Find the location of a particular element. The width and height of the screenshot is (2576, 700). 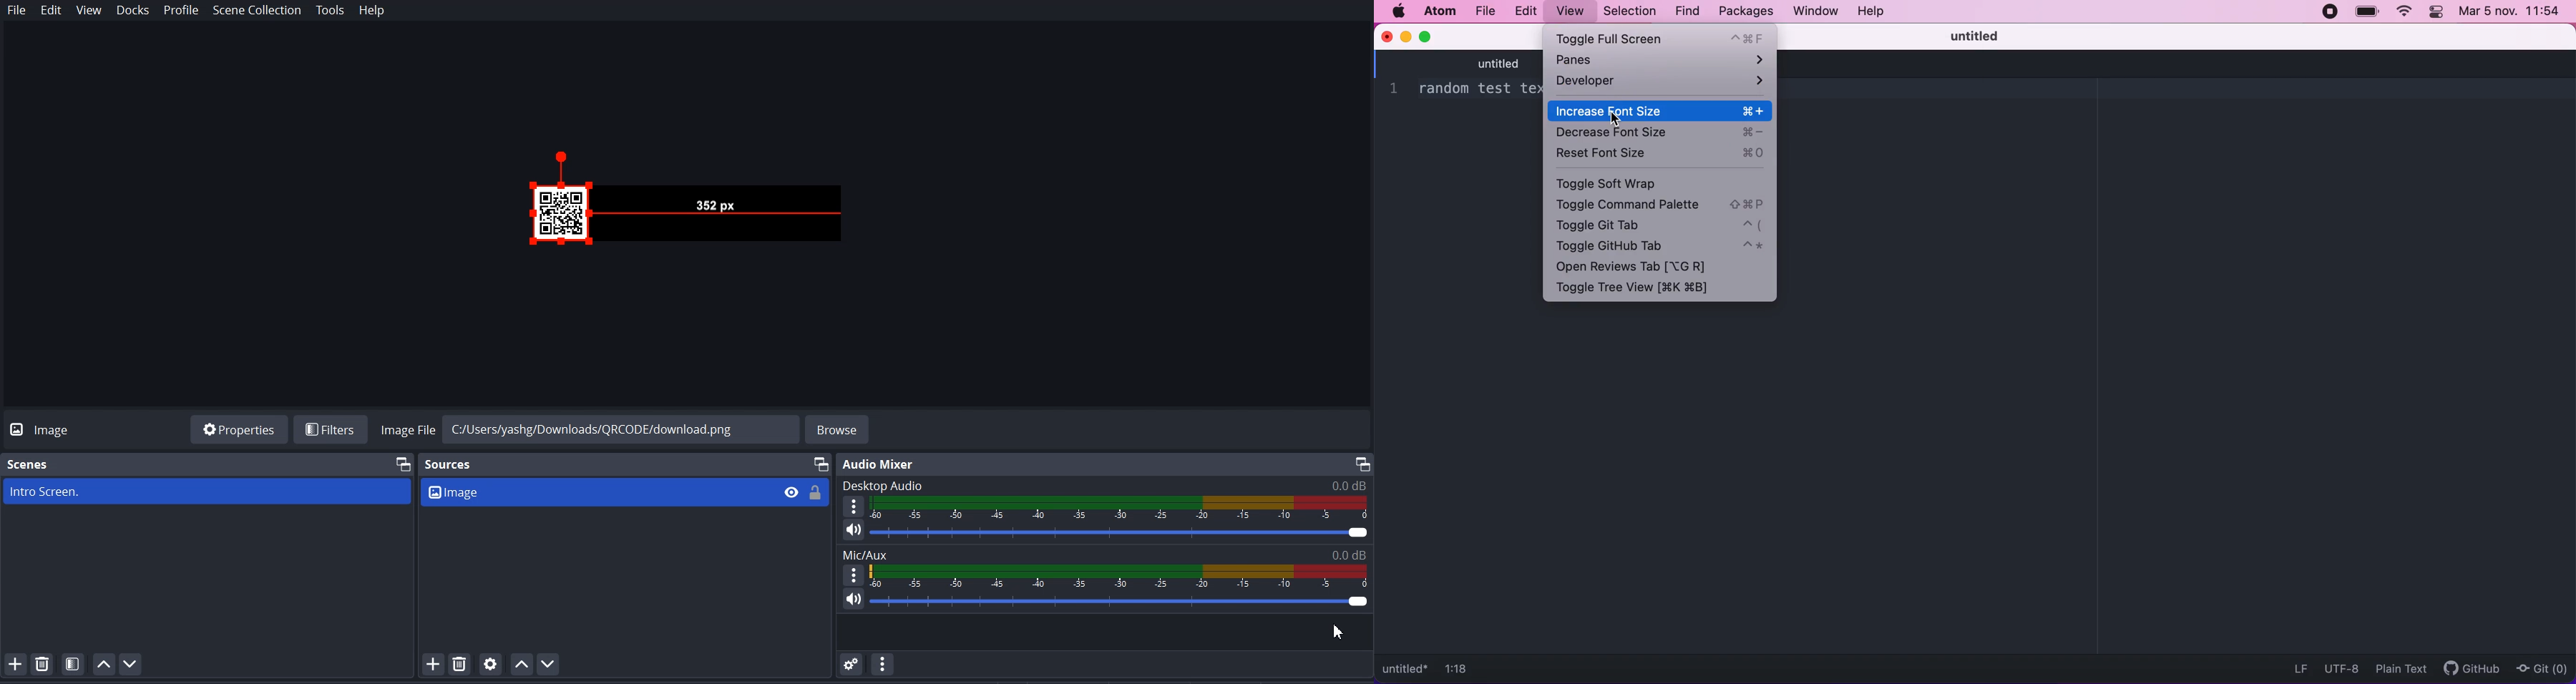

Properties is located at coordinates (238, 429).